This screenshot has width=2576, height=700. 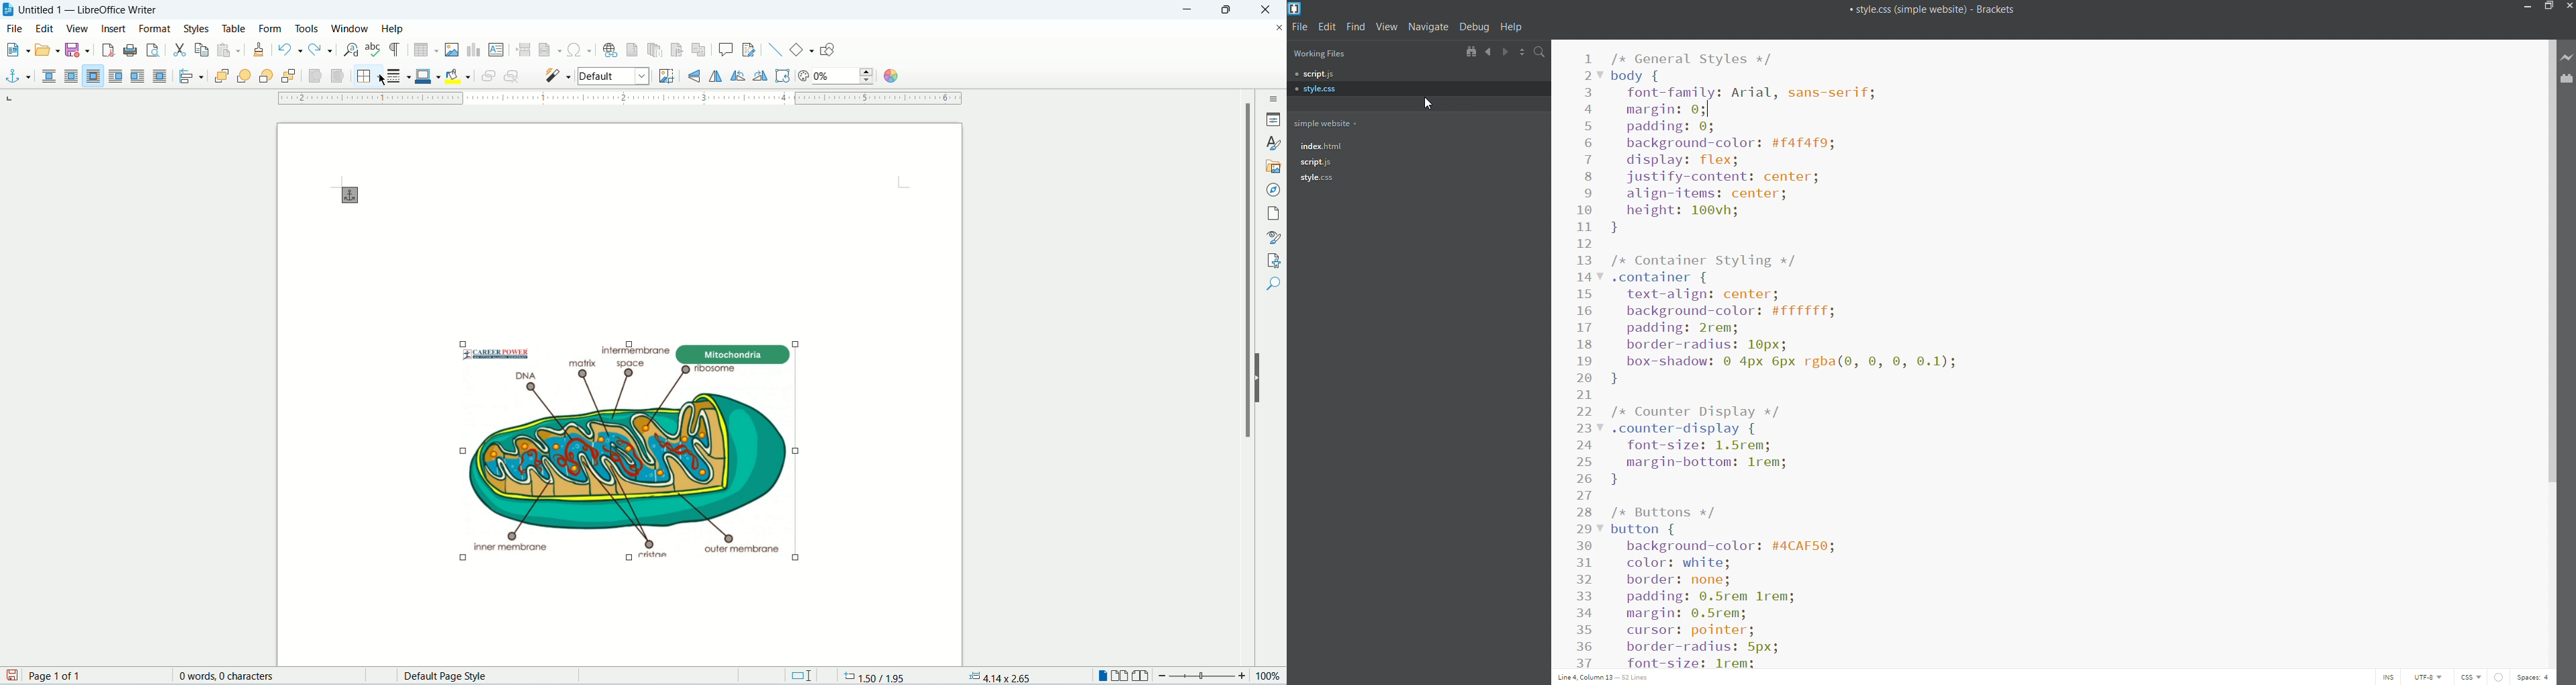 I want to click on show draw functions, so click(x=829, y=48).